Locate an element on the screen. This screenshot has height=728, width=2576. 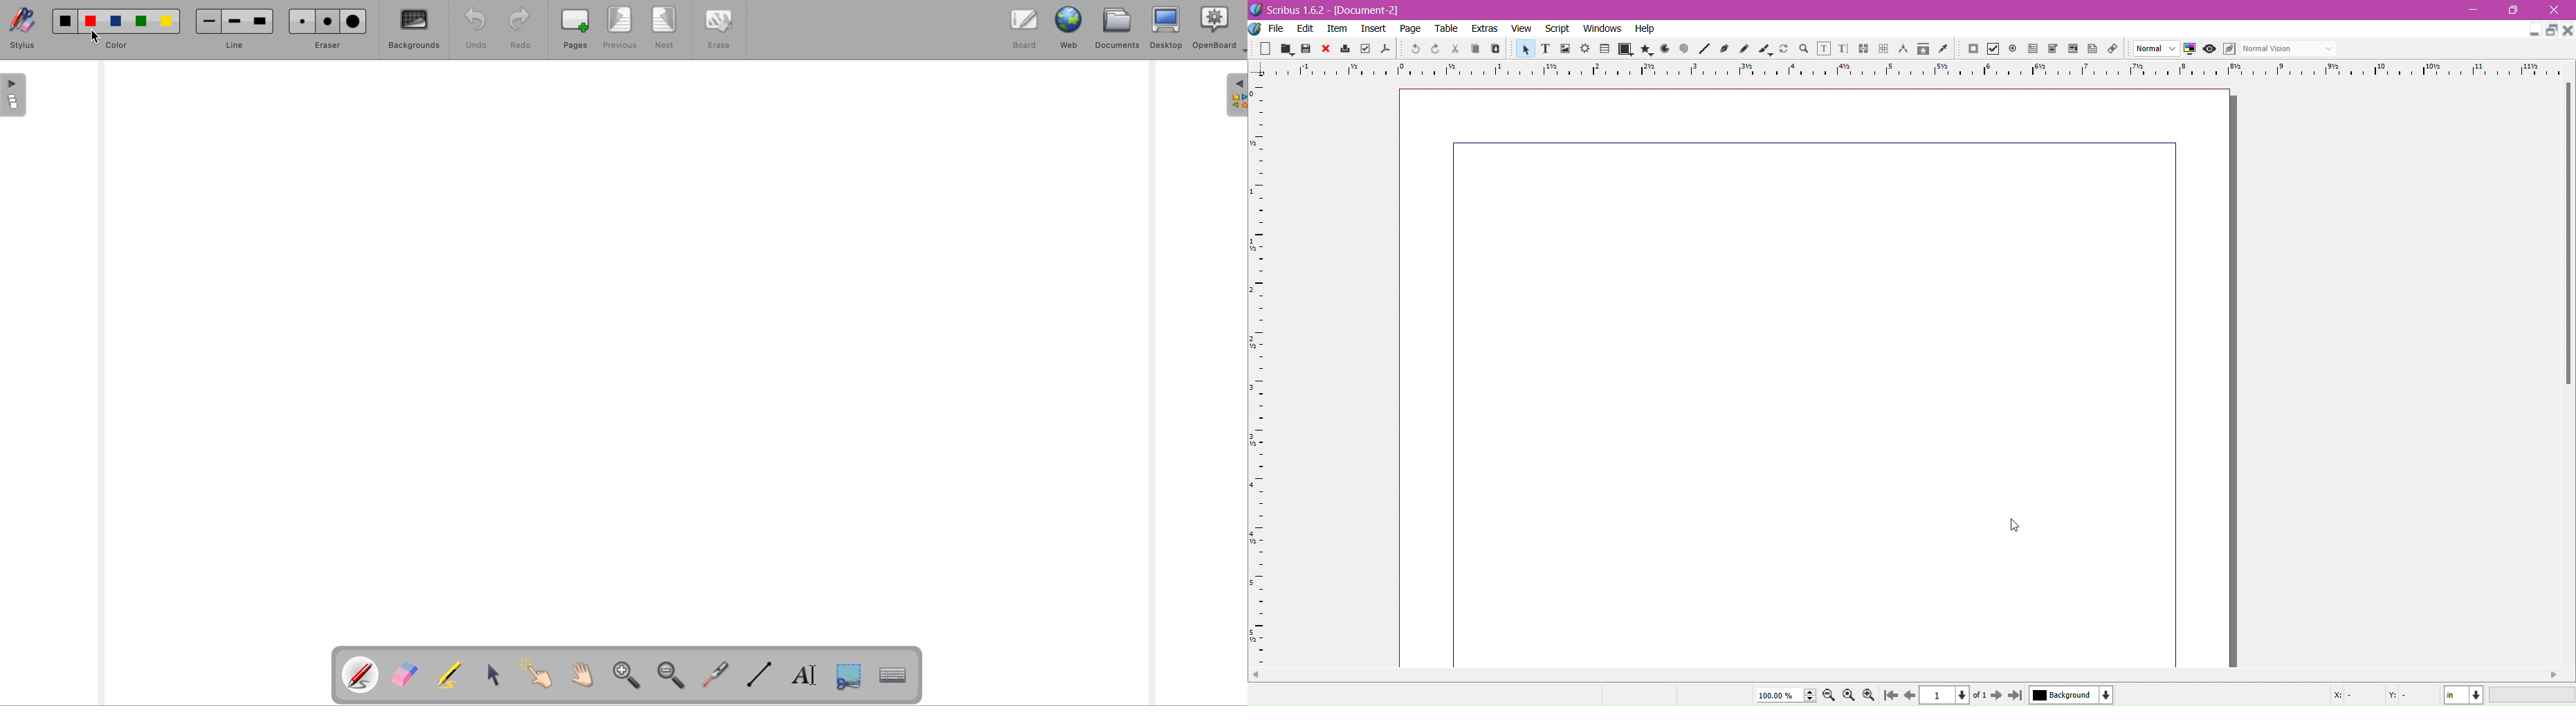
icon is located at coordinates (2090, 48).